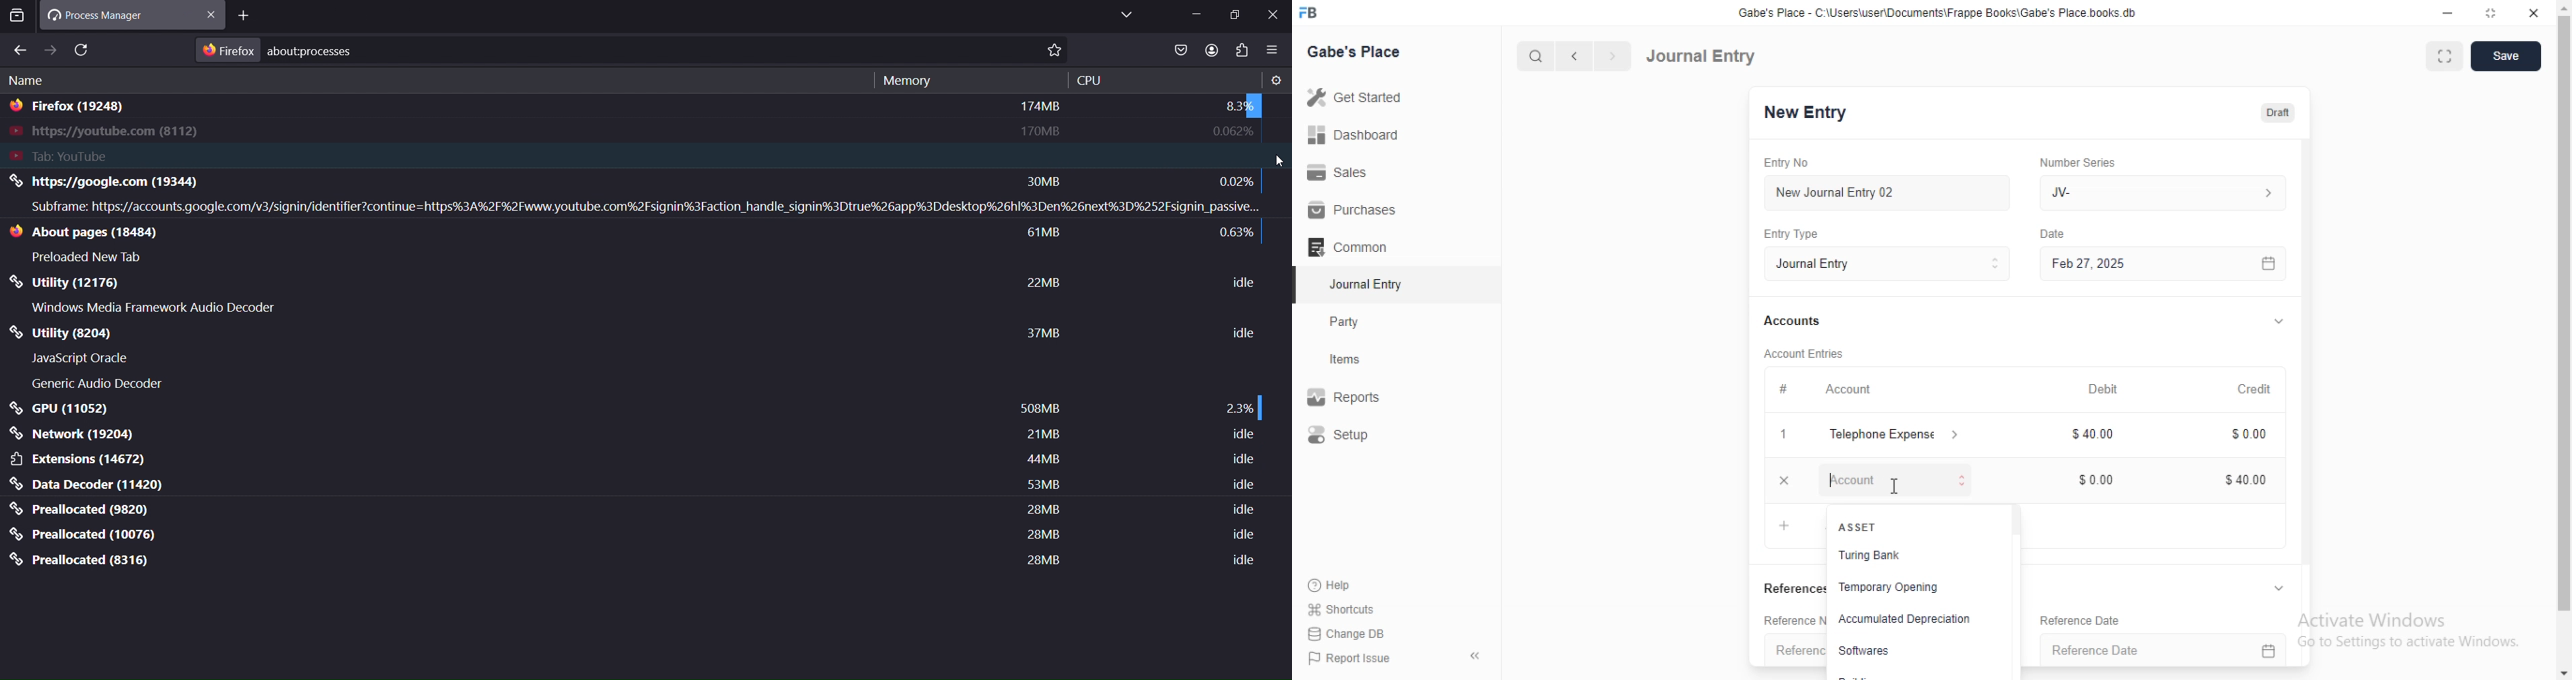 This screenshot has height=700, width=2576. Describe the element at coordinates (1238, 407) in the screenshot. I see `2.3%` at that location.